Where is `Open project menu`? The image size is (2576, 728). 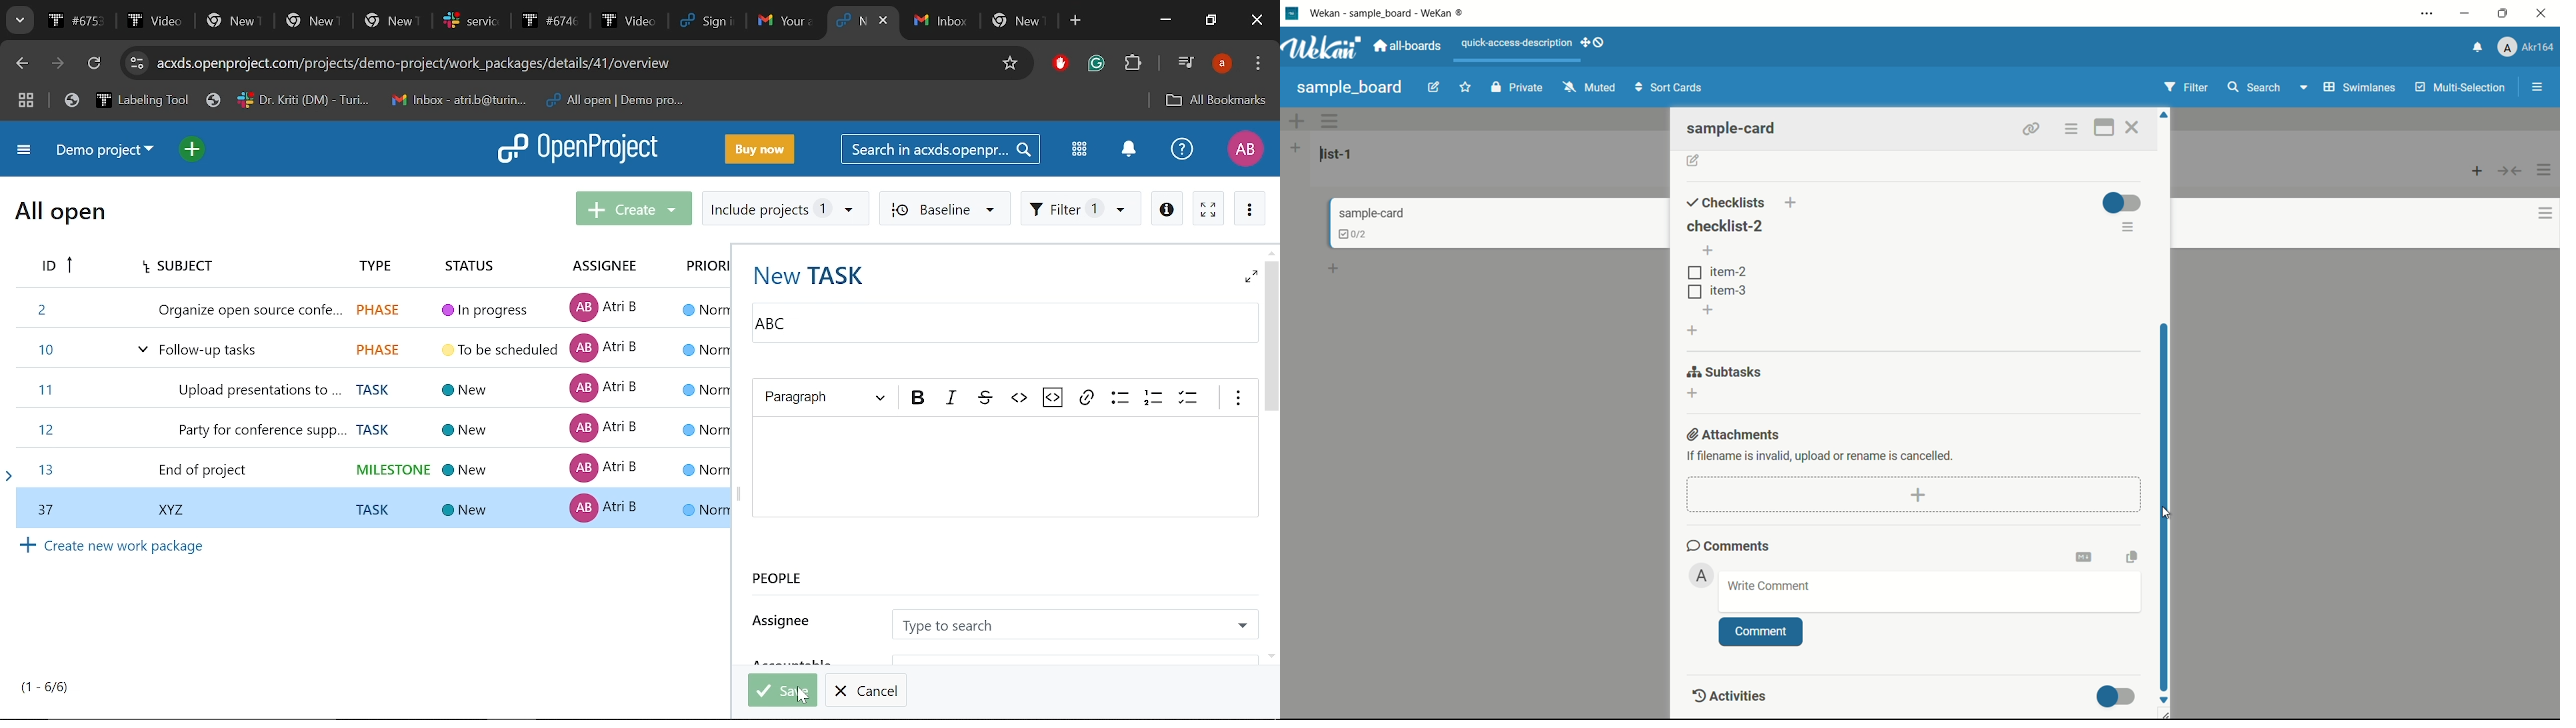
Open project menu is located at coordinates (579, 149).